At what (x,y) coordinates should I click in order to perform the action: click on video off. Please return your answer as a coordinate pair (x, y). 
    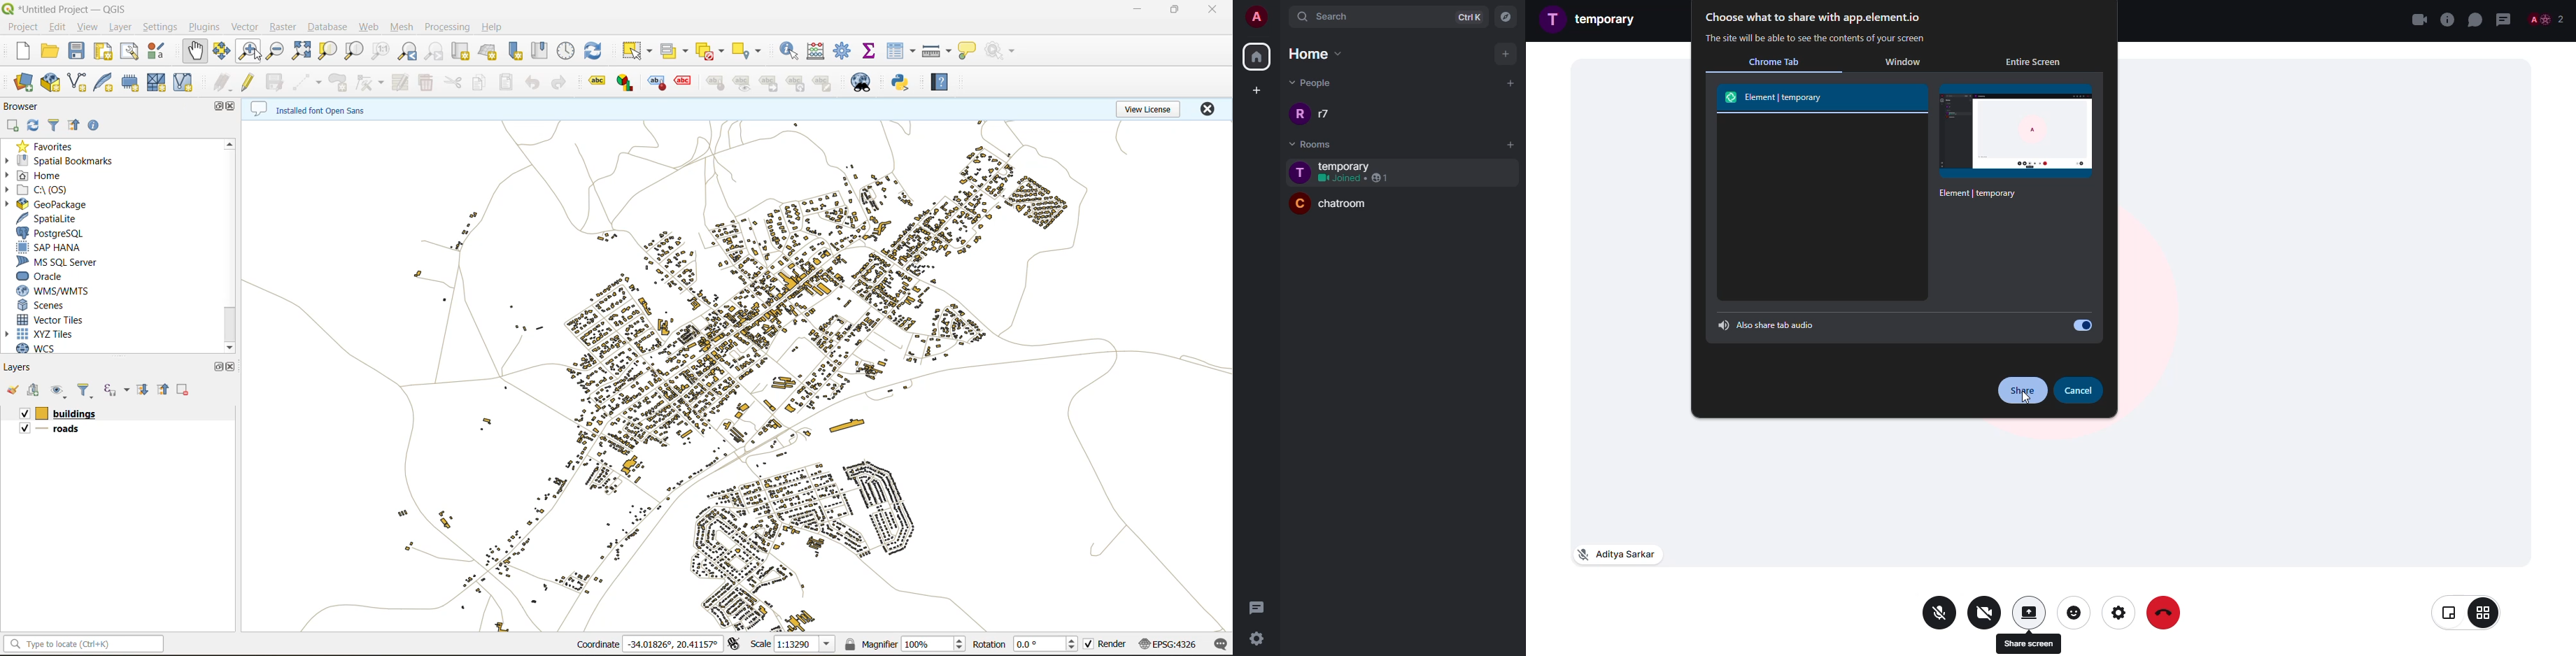
    Looking at the image, I should click on (1985, 611).